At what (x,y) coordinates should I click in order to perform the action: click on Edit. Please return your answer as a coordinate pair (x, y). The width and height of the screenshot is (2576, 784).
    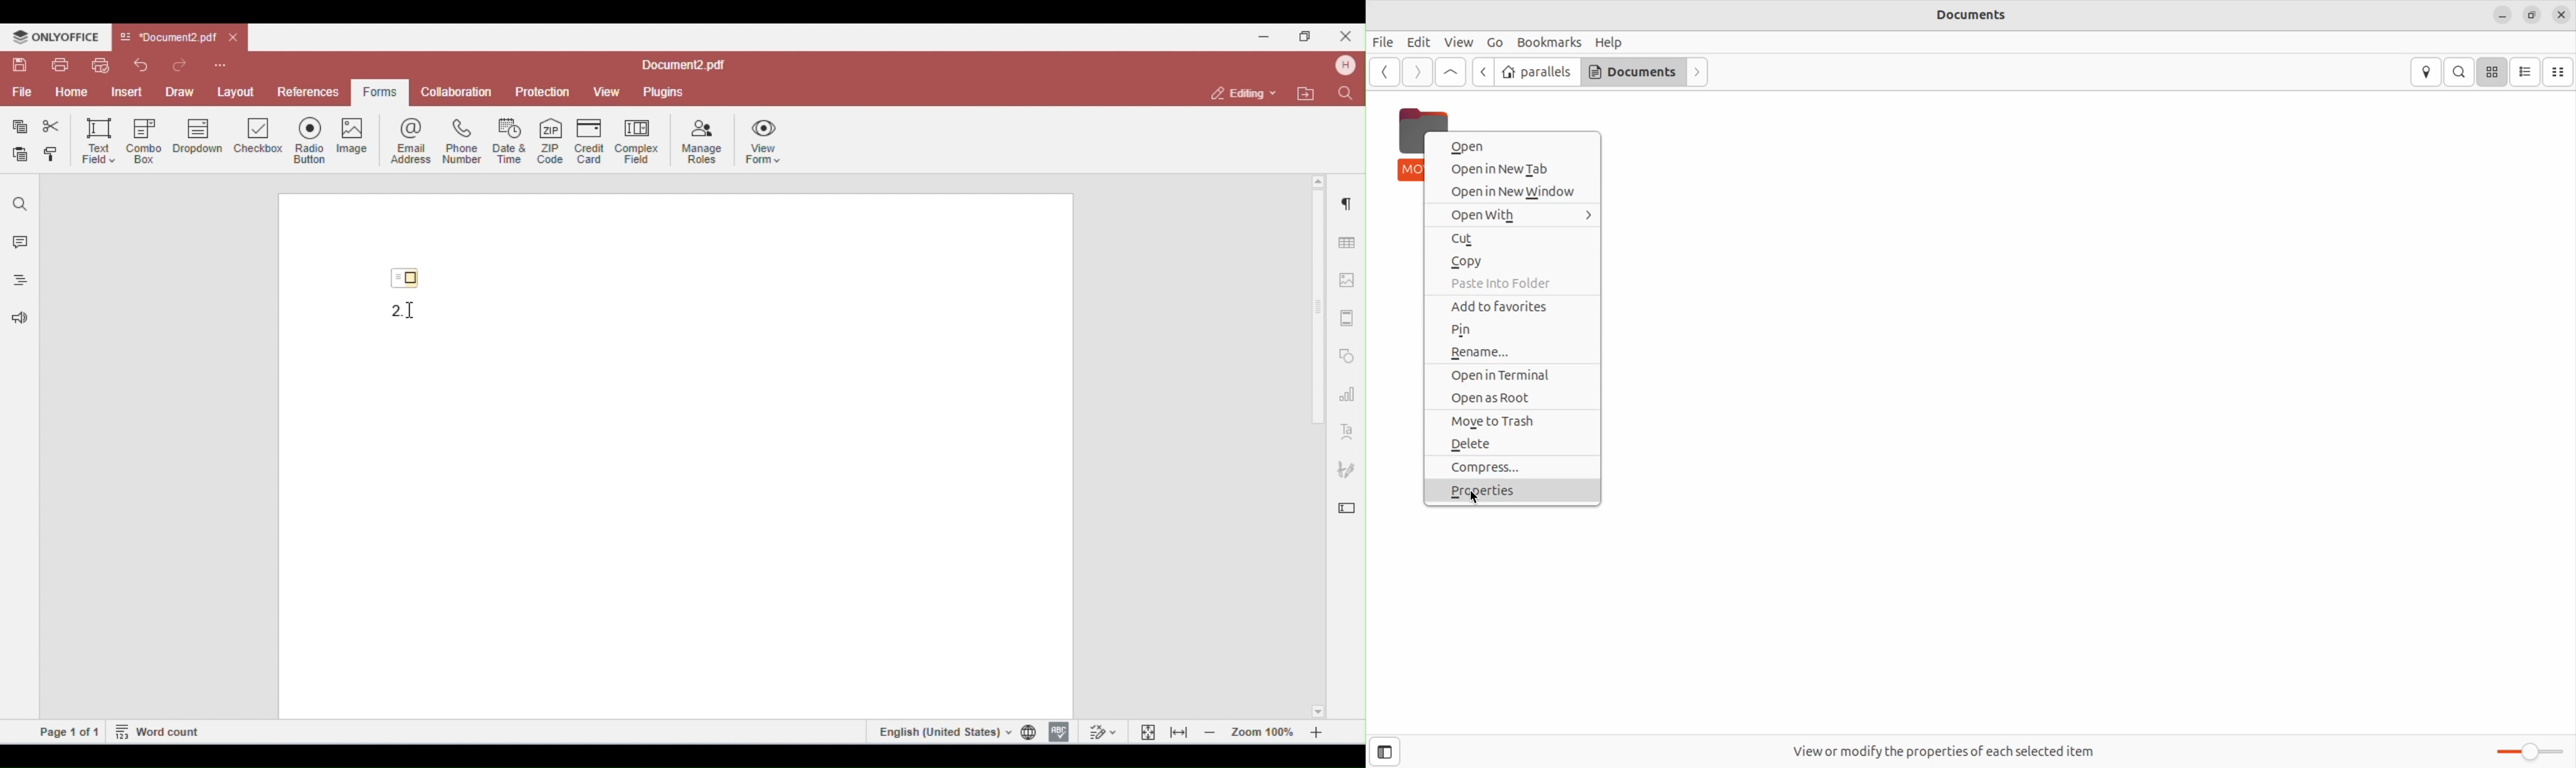
    Looking at the image, I should click on (1418, 42).